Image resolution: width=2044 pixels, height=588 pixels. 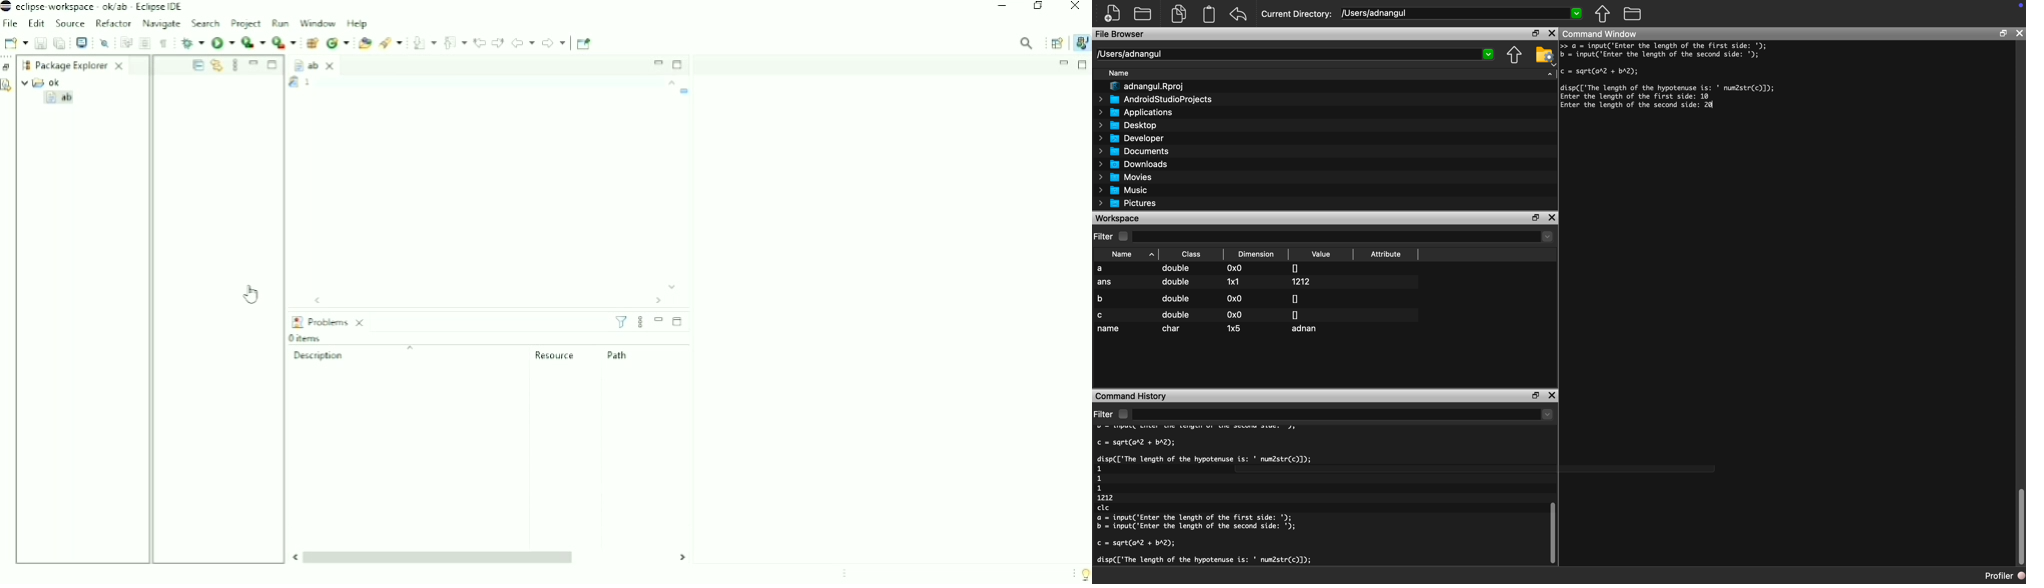 What do you see at coordinates (1344, 415) in the screenshot?
I see `dropdown` at bounding box center [1344, 415].